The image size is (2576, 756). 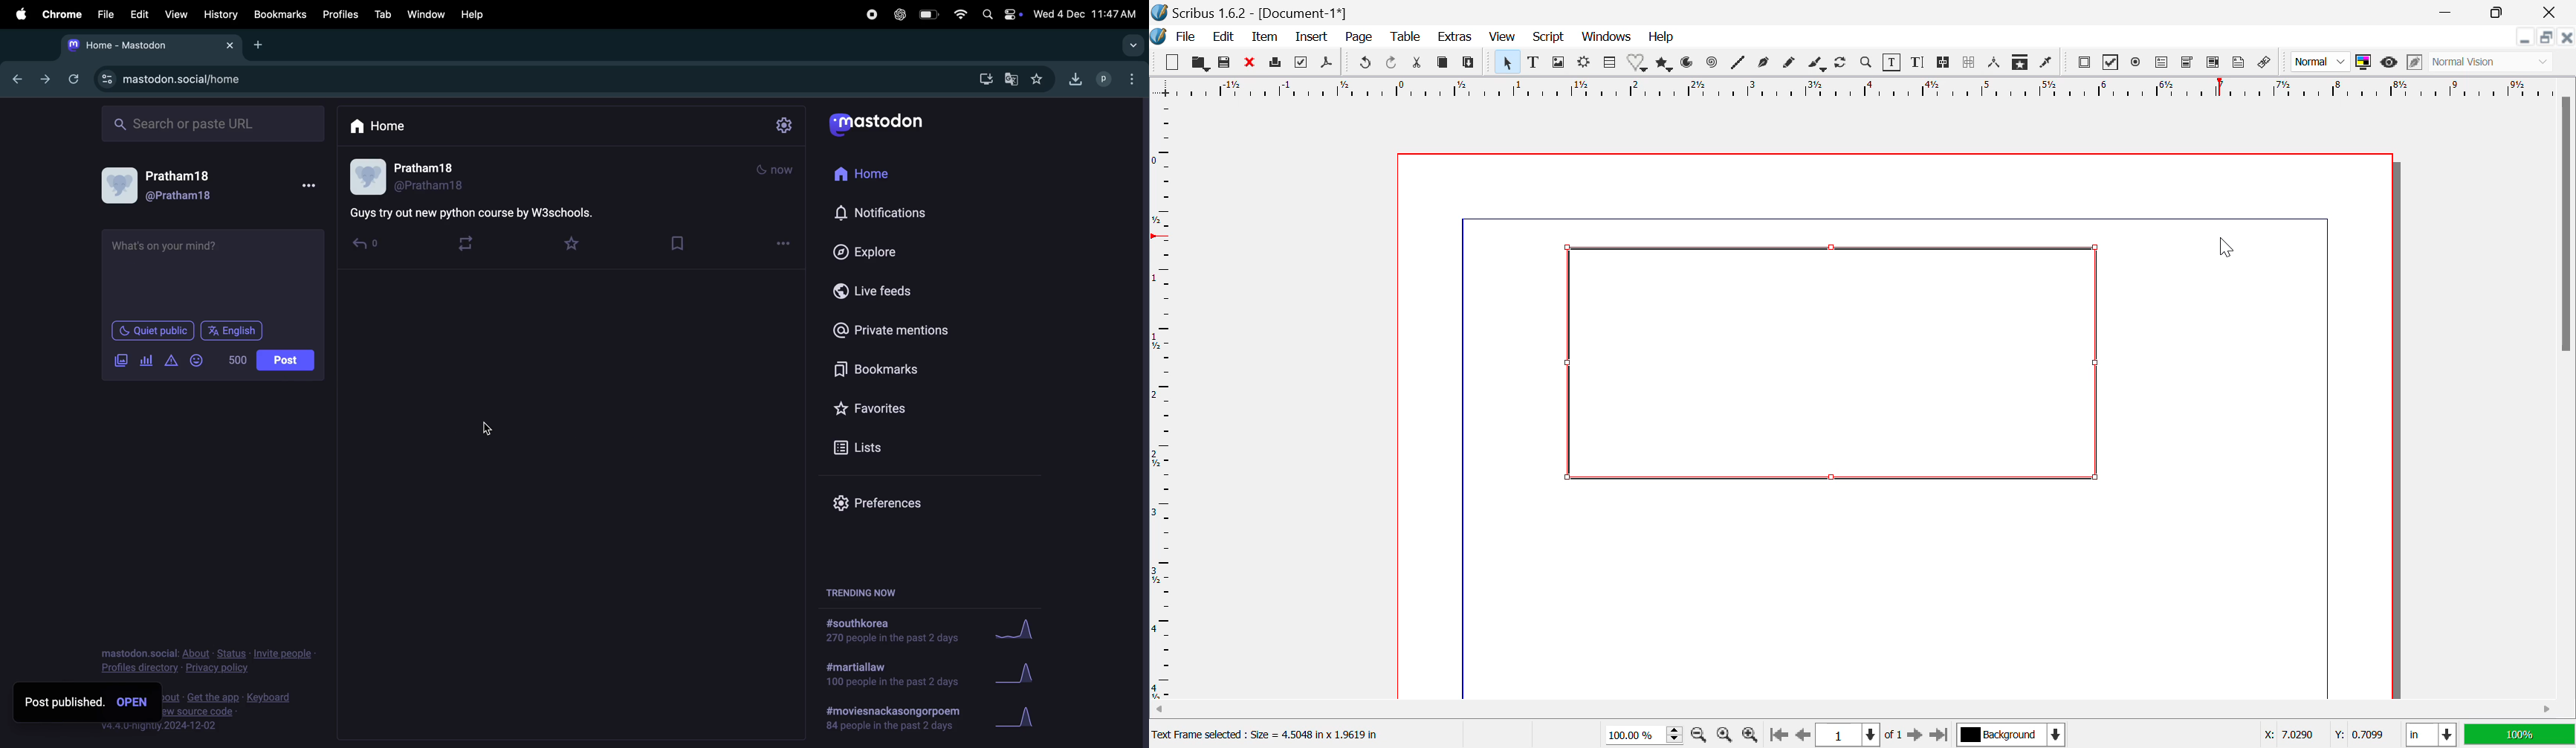 I want to click on Minimize, so click(x=2548, y=38).